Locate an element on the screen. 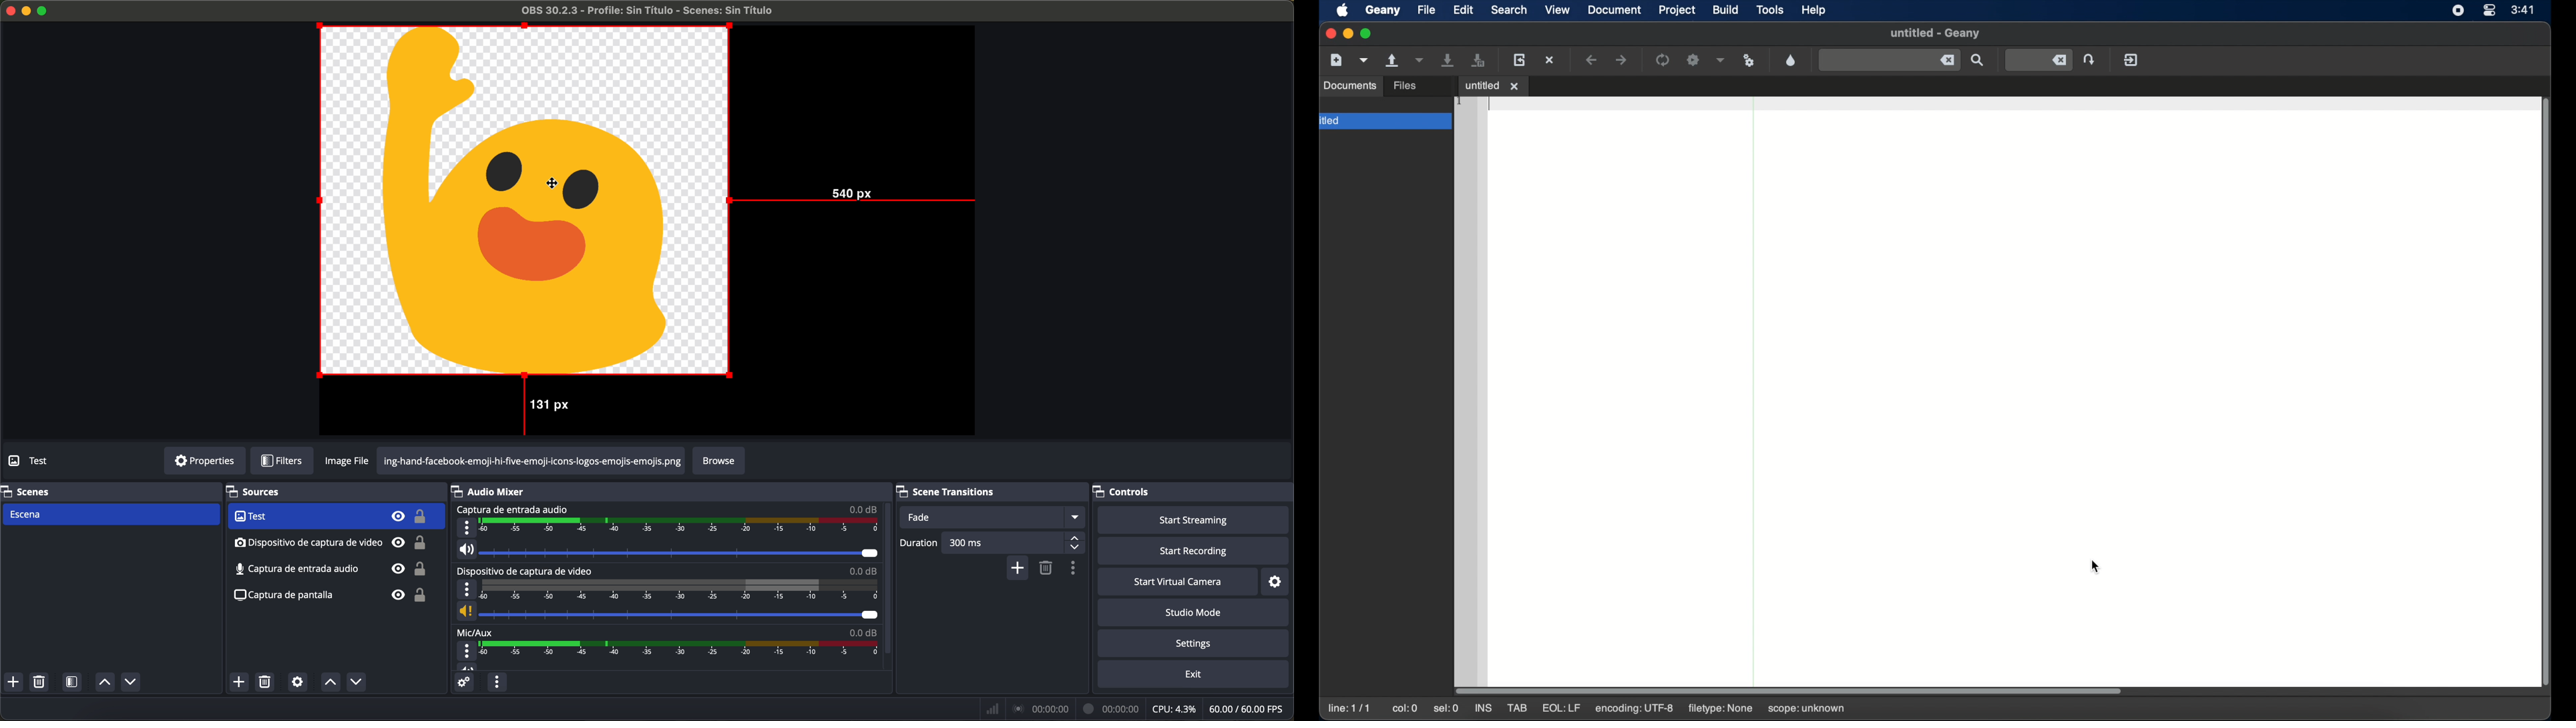 The height and width of the screenshot is (728, 2576). move scene down is located at coordinates (131, 684).